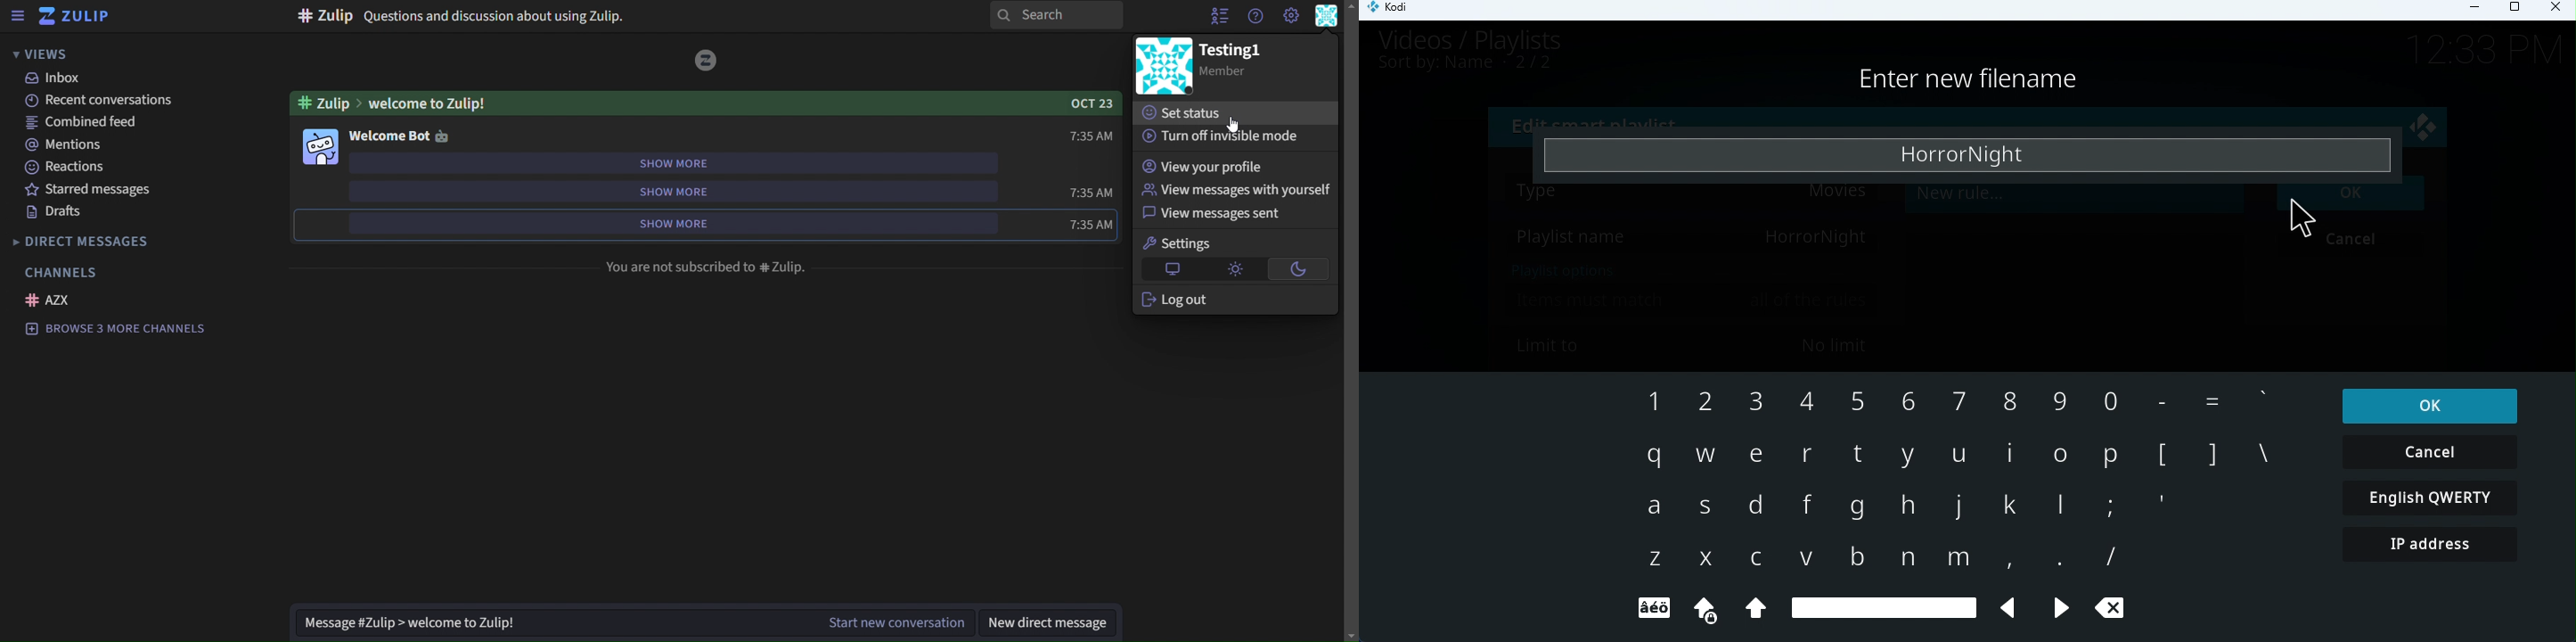  I want to click on Scroll Bar, so click(1351, 321).